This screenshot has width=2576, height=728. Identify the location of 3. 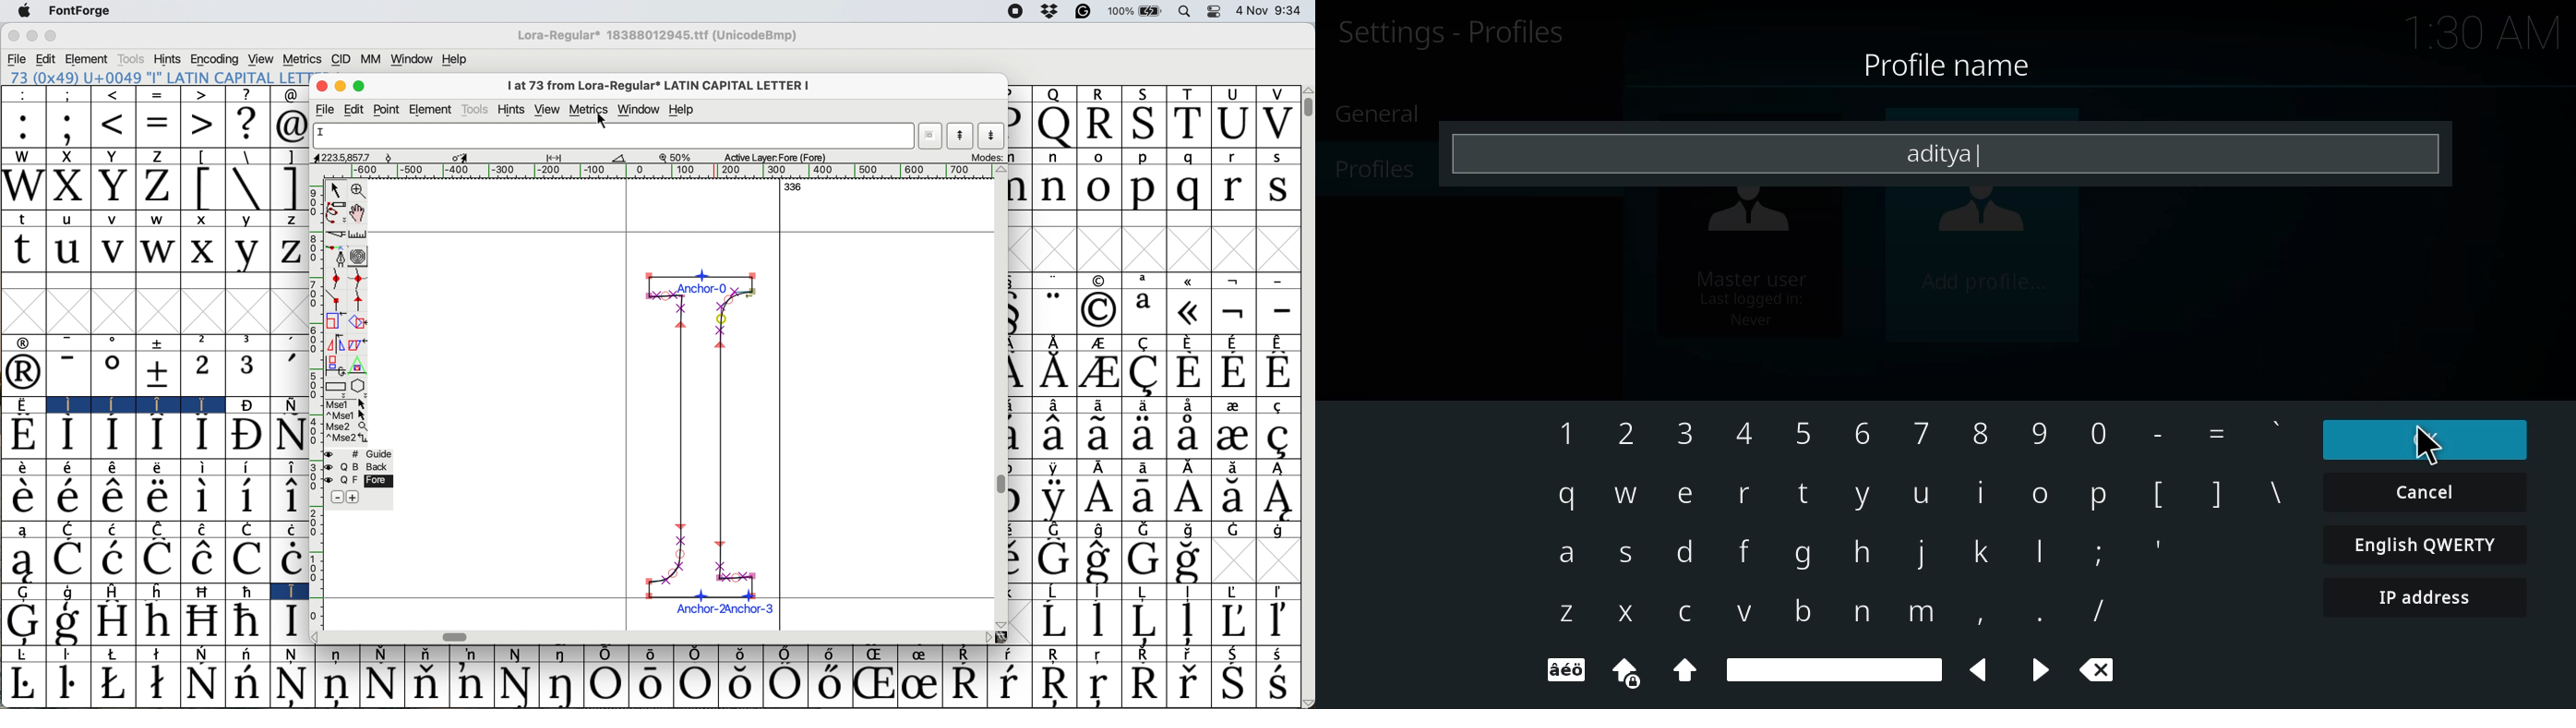
(248, 342).